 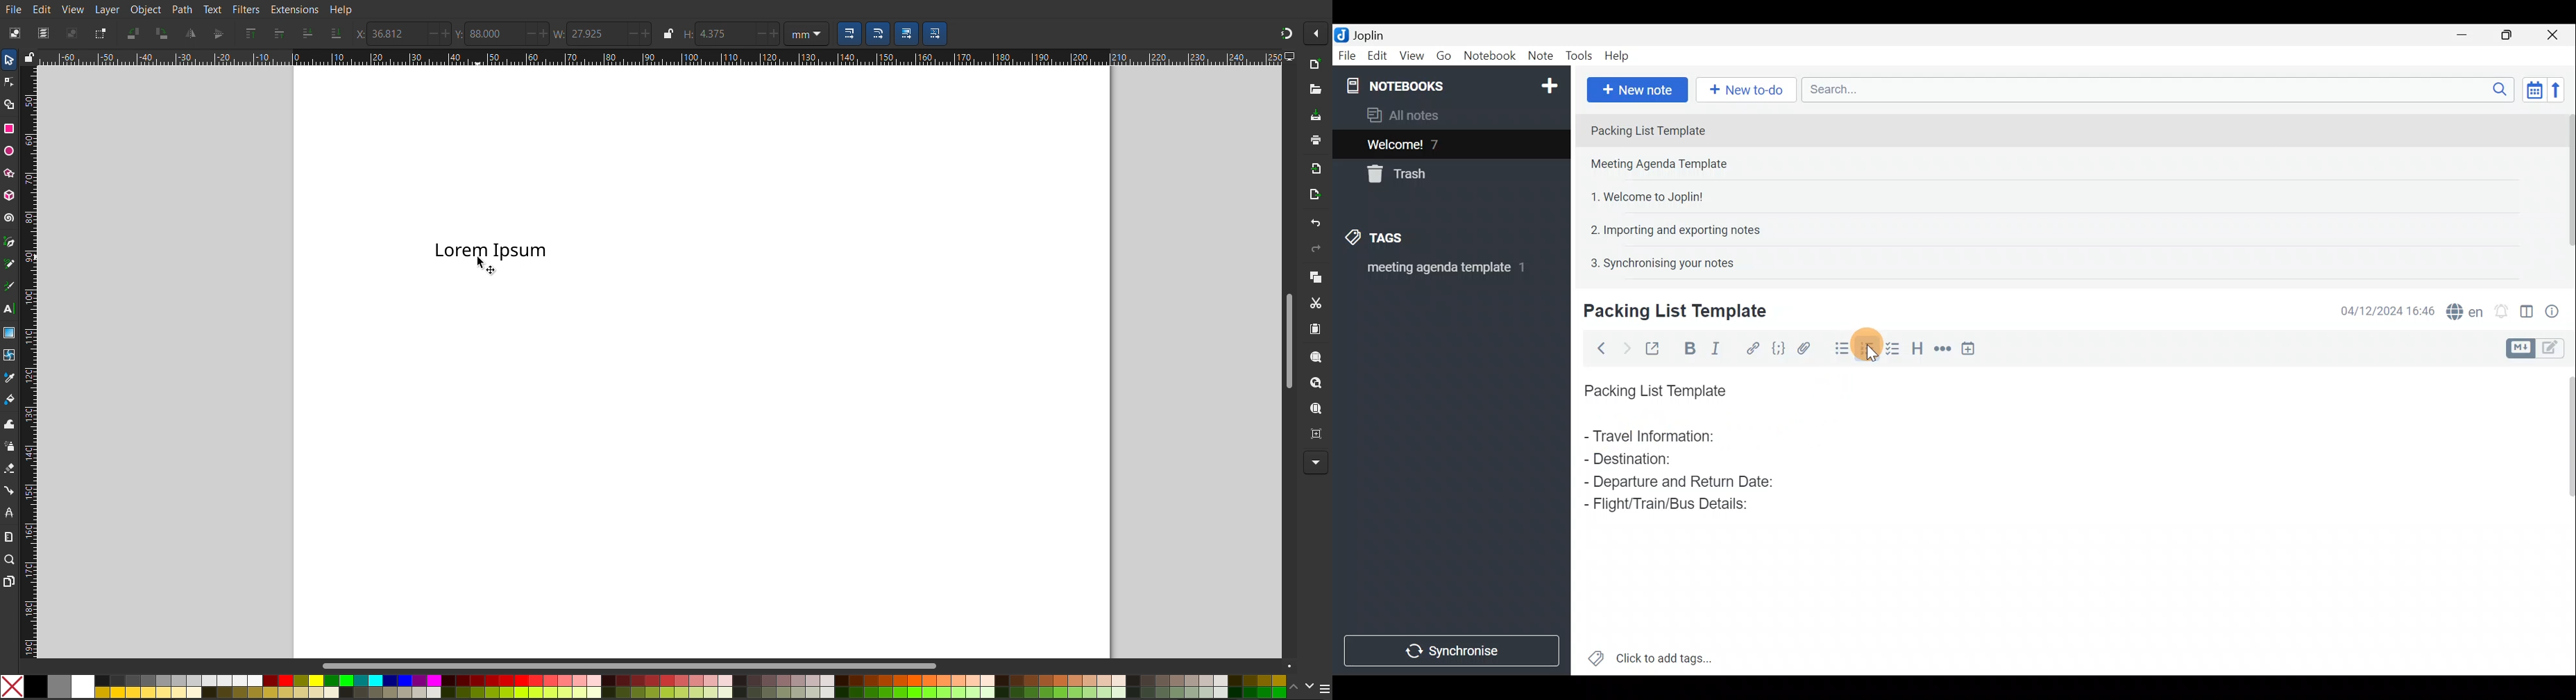 I want to click on Insert time, so click(x=1972, y=348).